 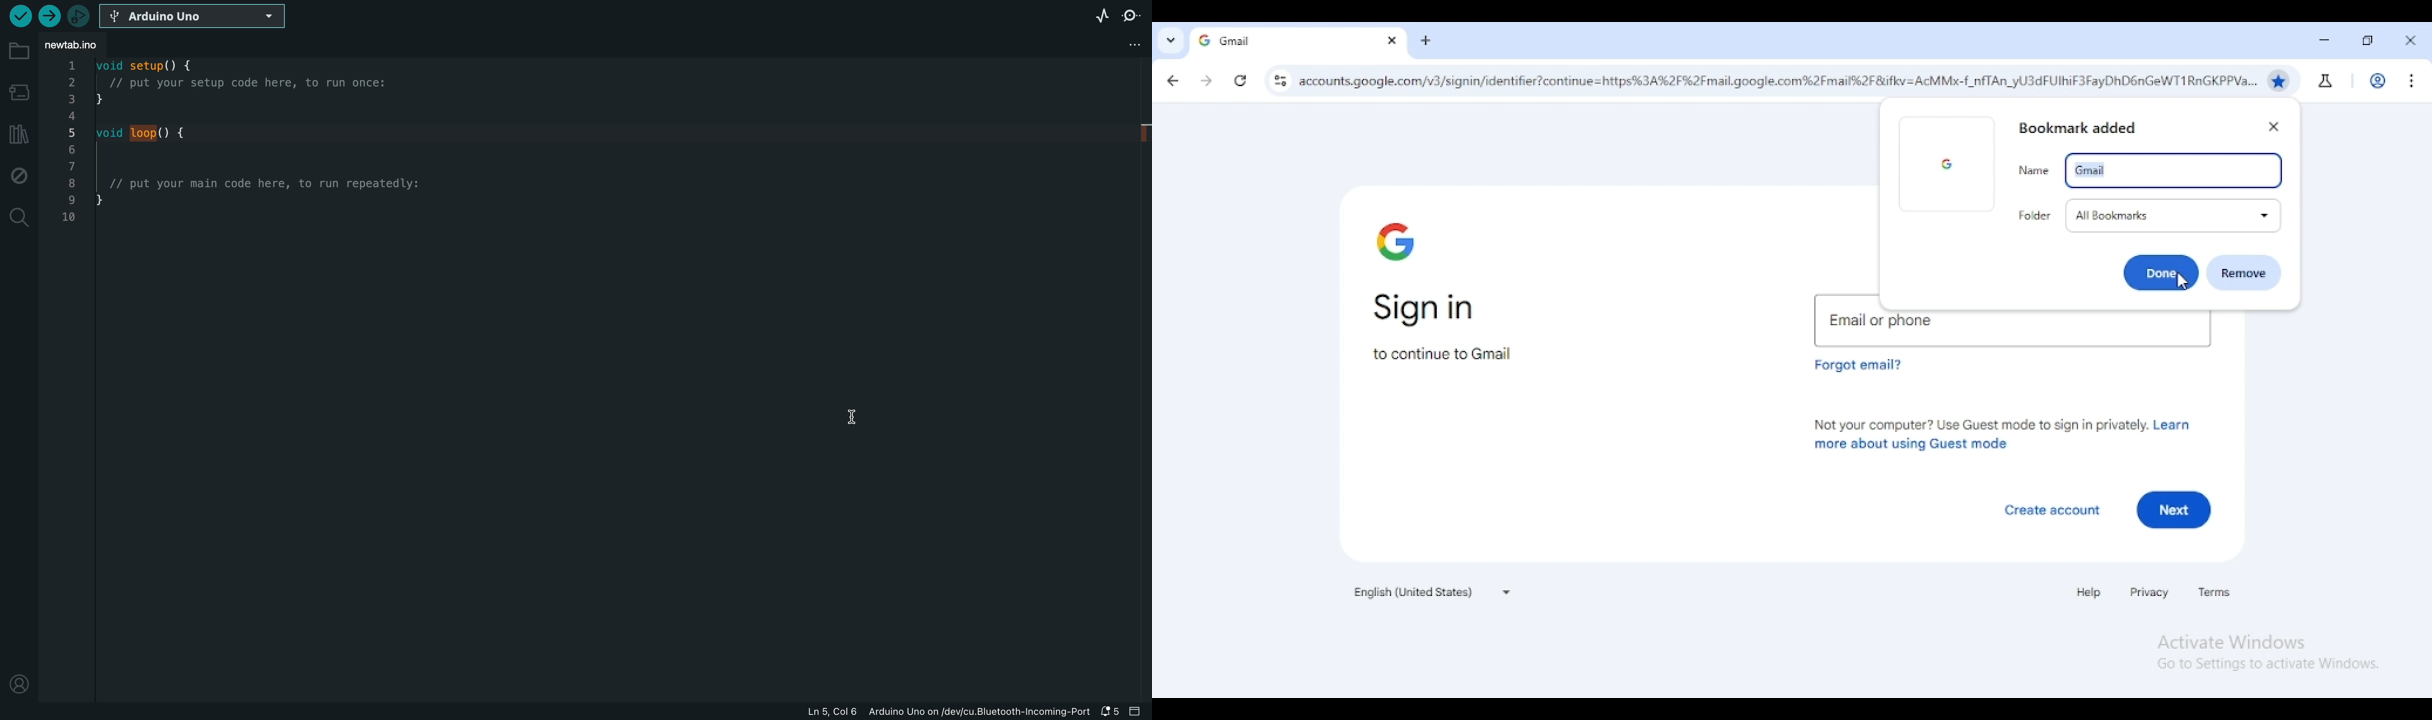 What do you see at coordinates (1947, 164) in the screenshot?
I see `google logo` at bounding box center [1947, 164].